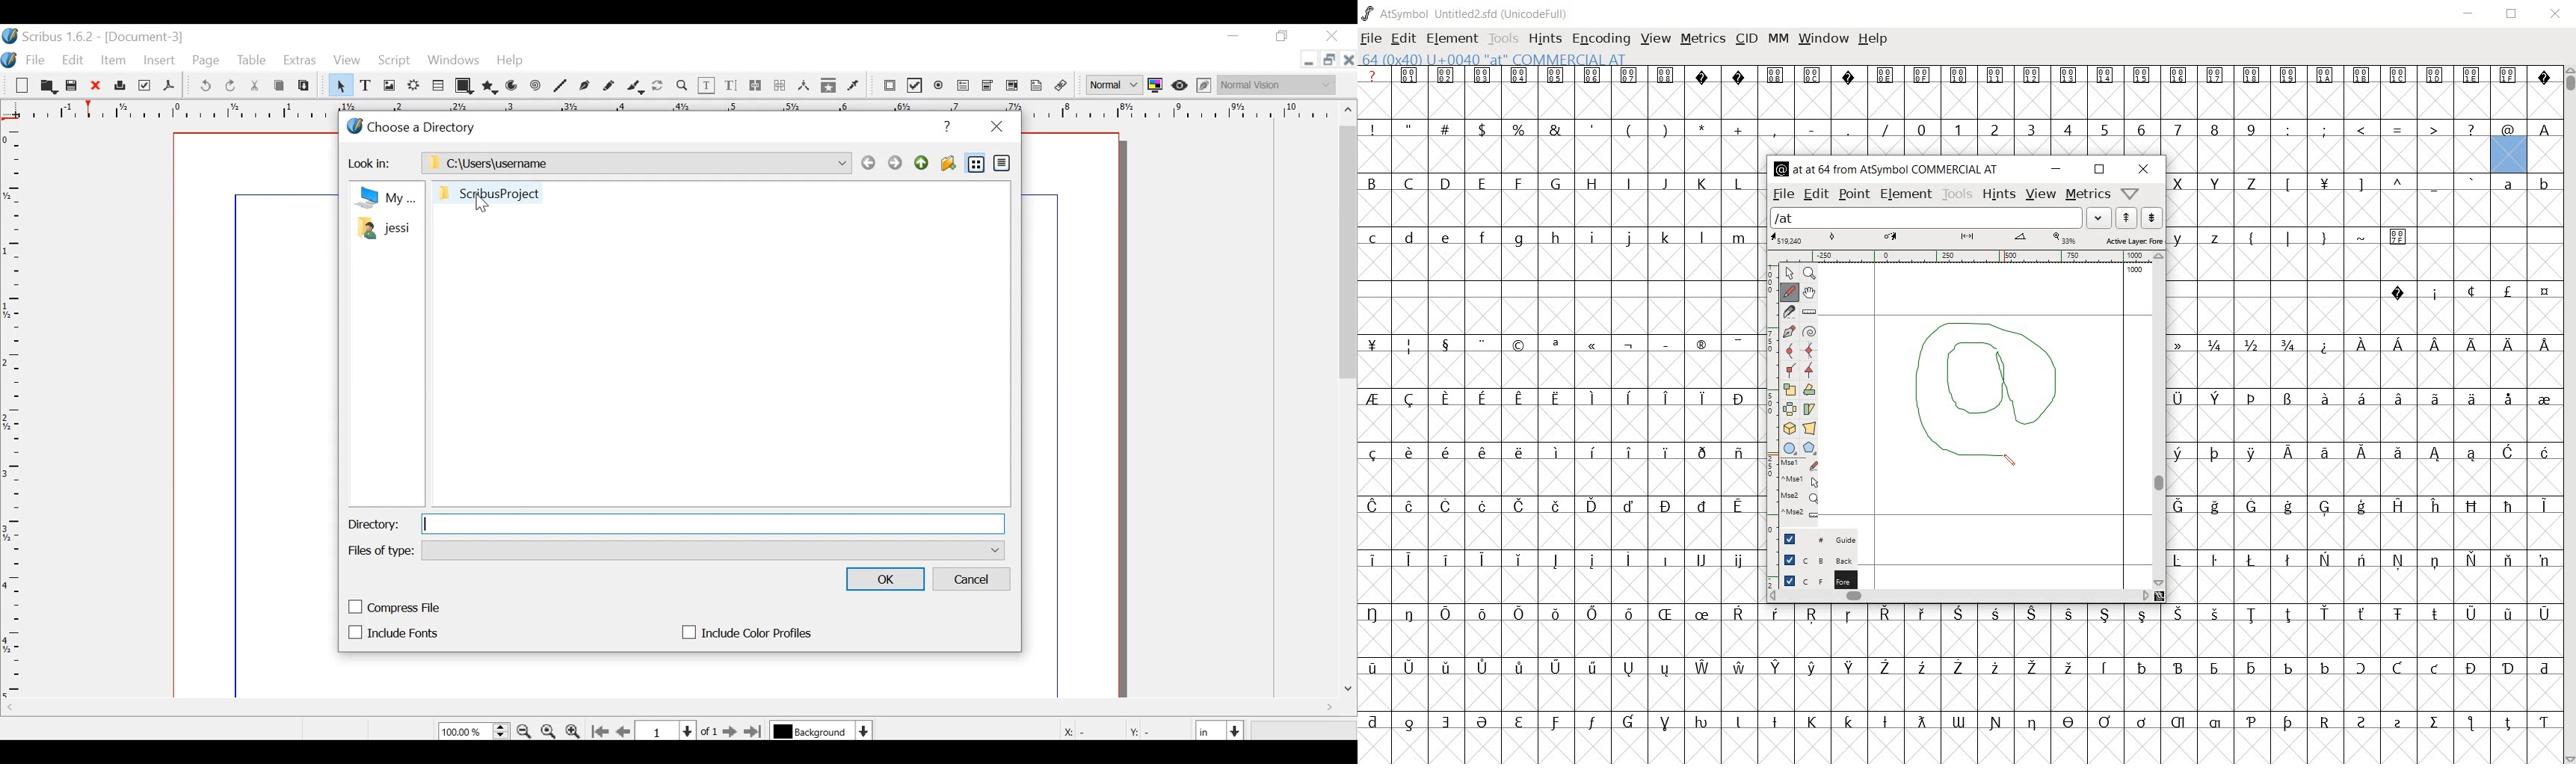 The width and height of the screenshot is (2576, 784). What do you see at coordinates (1349, 60) in the screenshot?
I see `Close` at bounding box center [1349, 60].